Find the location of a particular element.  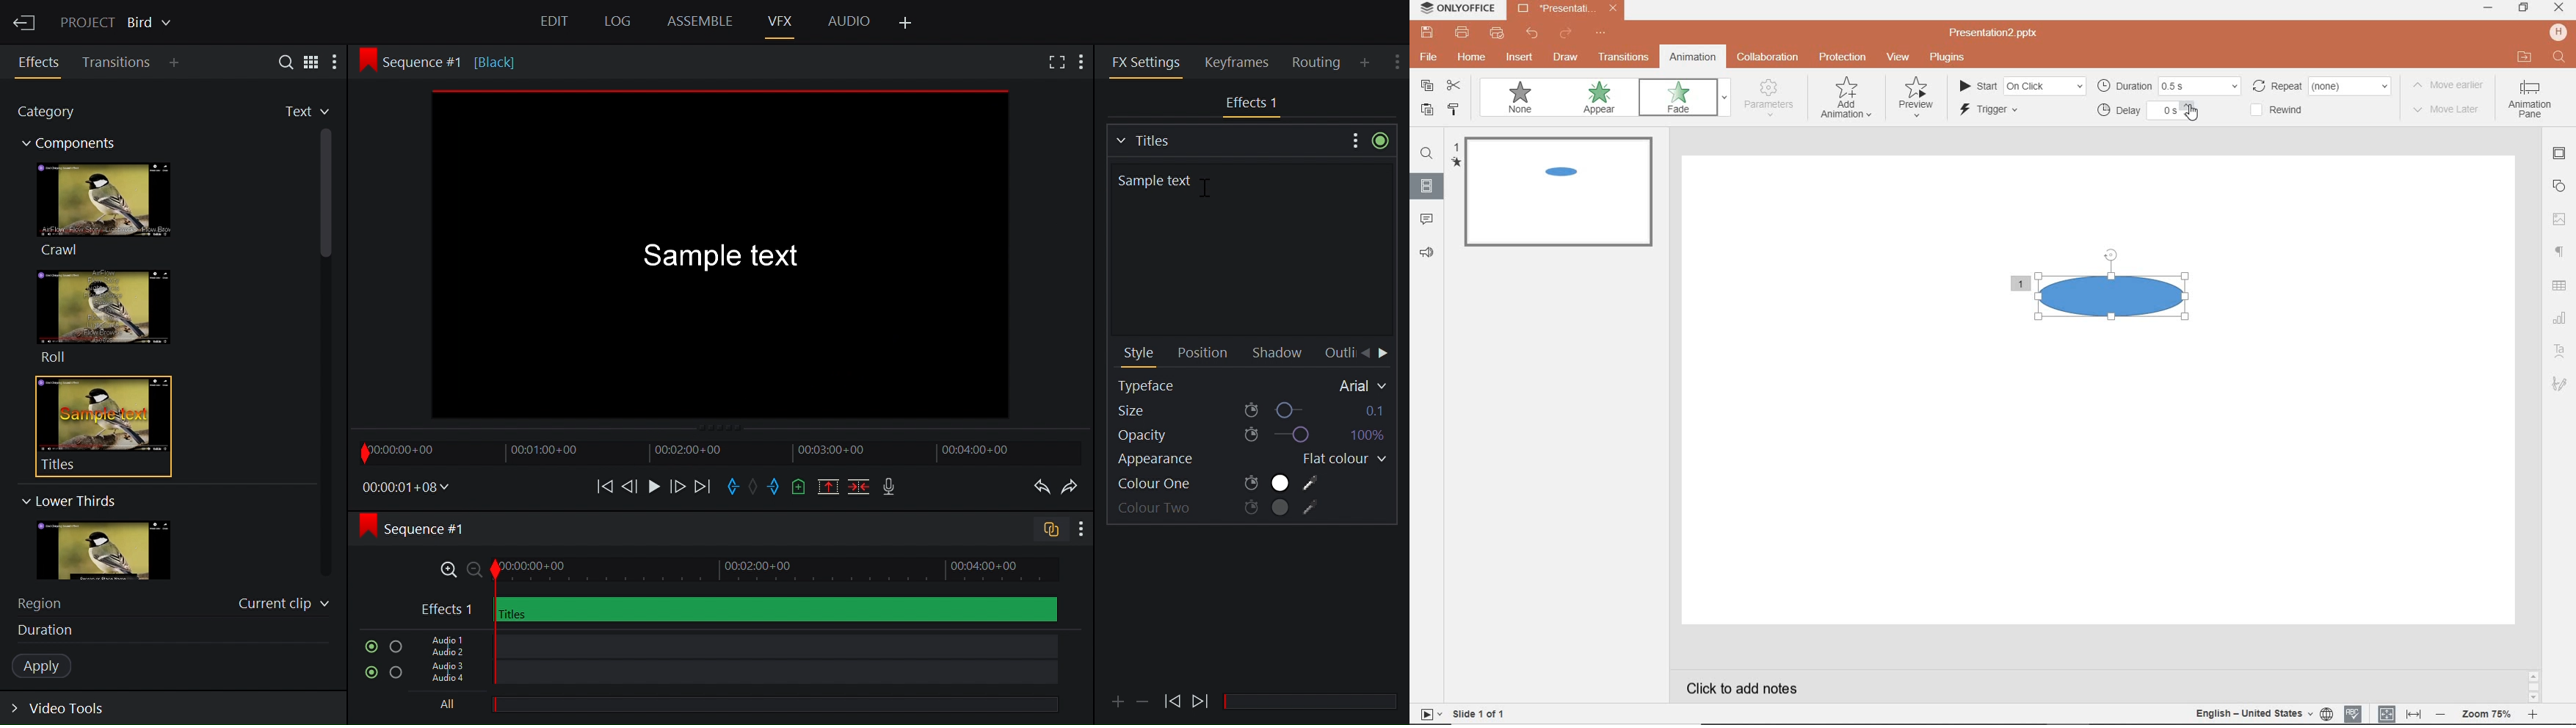

zoom is located at coordinates (2486, 716).